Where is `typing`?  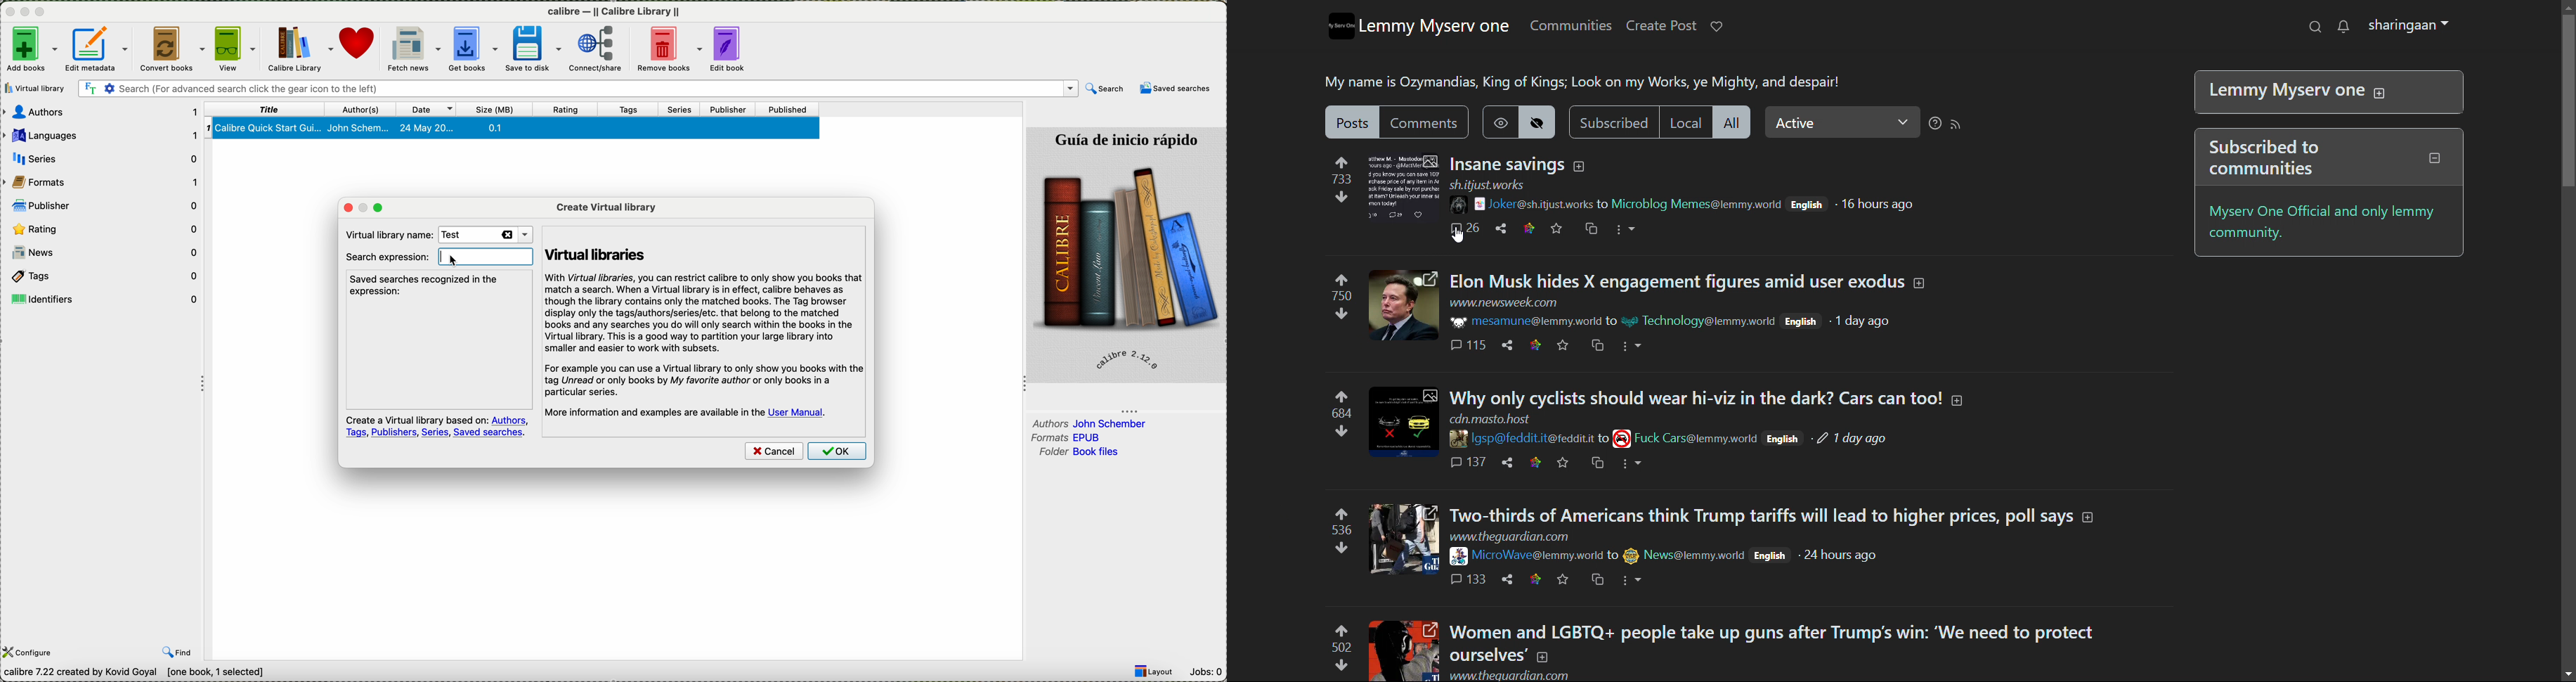
typing is located at coordinates (462, 258).